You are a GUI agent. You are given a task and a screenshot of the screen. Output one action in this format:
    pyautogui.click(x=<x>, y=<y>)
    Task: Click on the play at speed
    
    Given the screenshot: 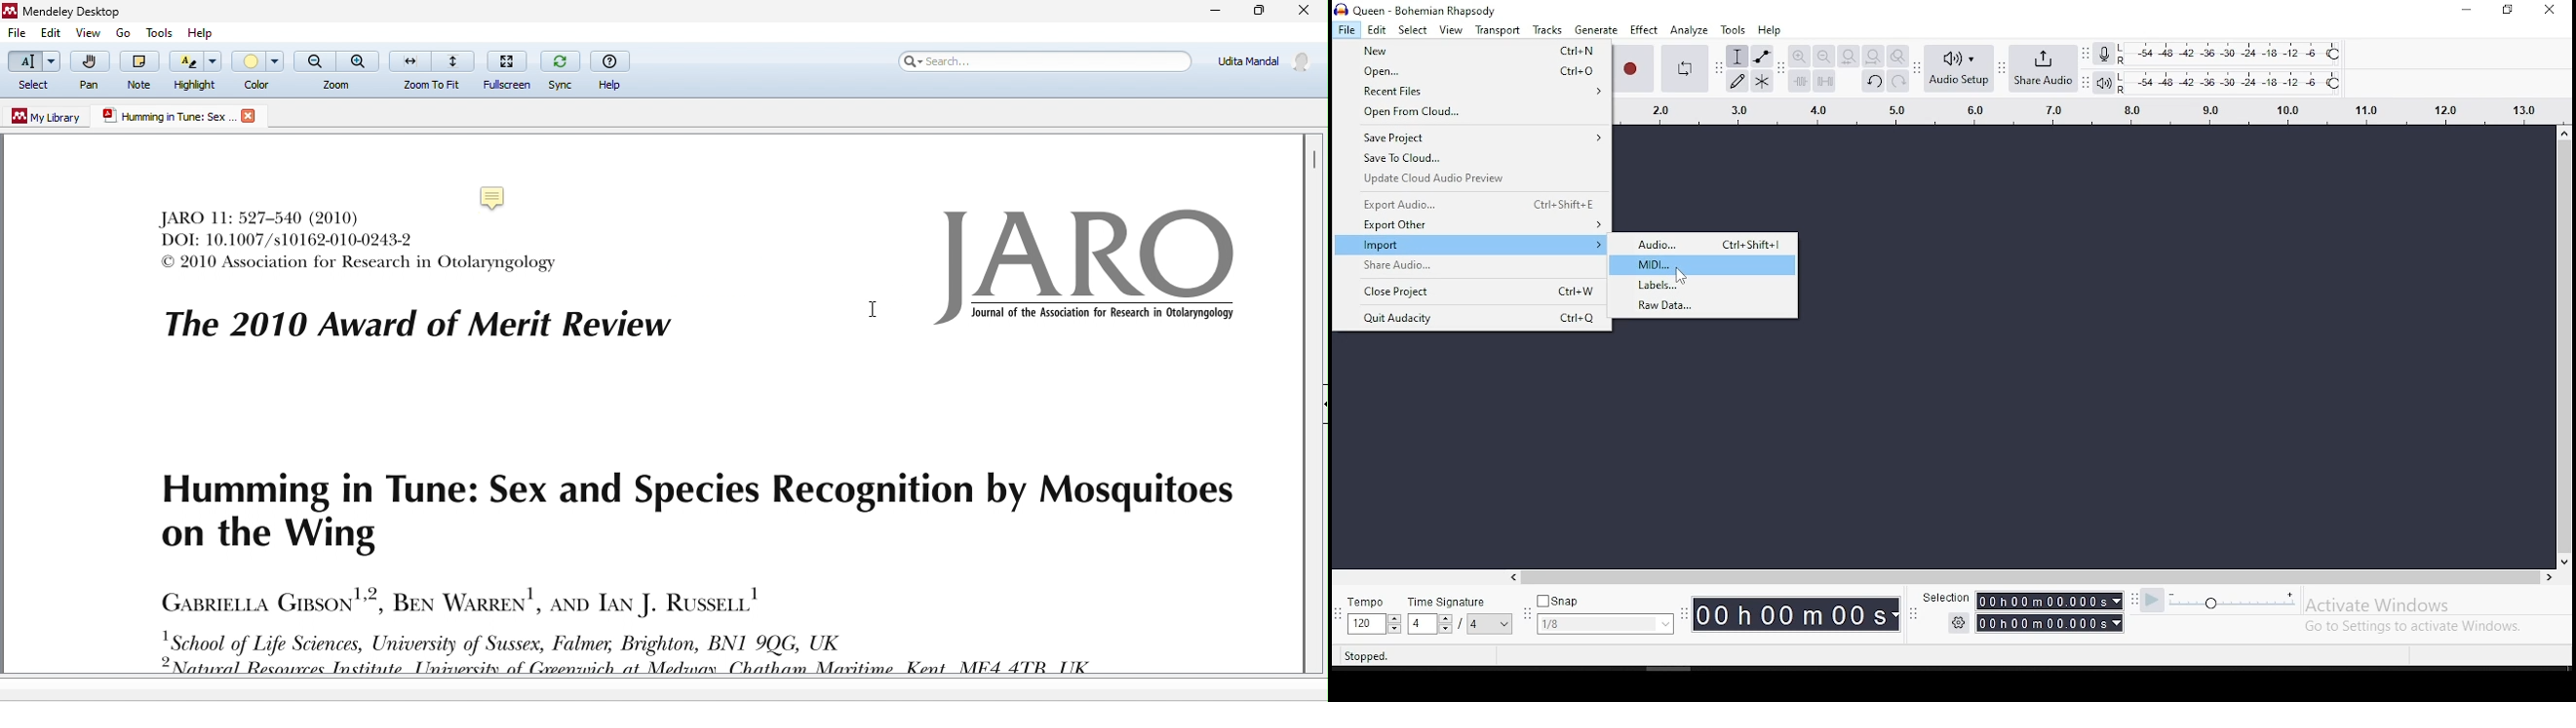 What is the action you would take?
    pyautogui.click(x=2154, y=601)
    